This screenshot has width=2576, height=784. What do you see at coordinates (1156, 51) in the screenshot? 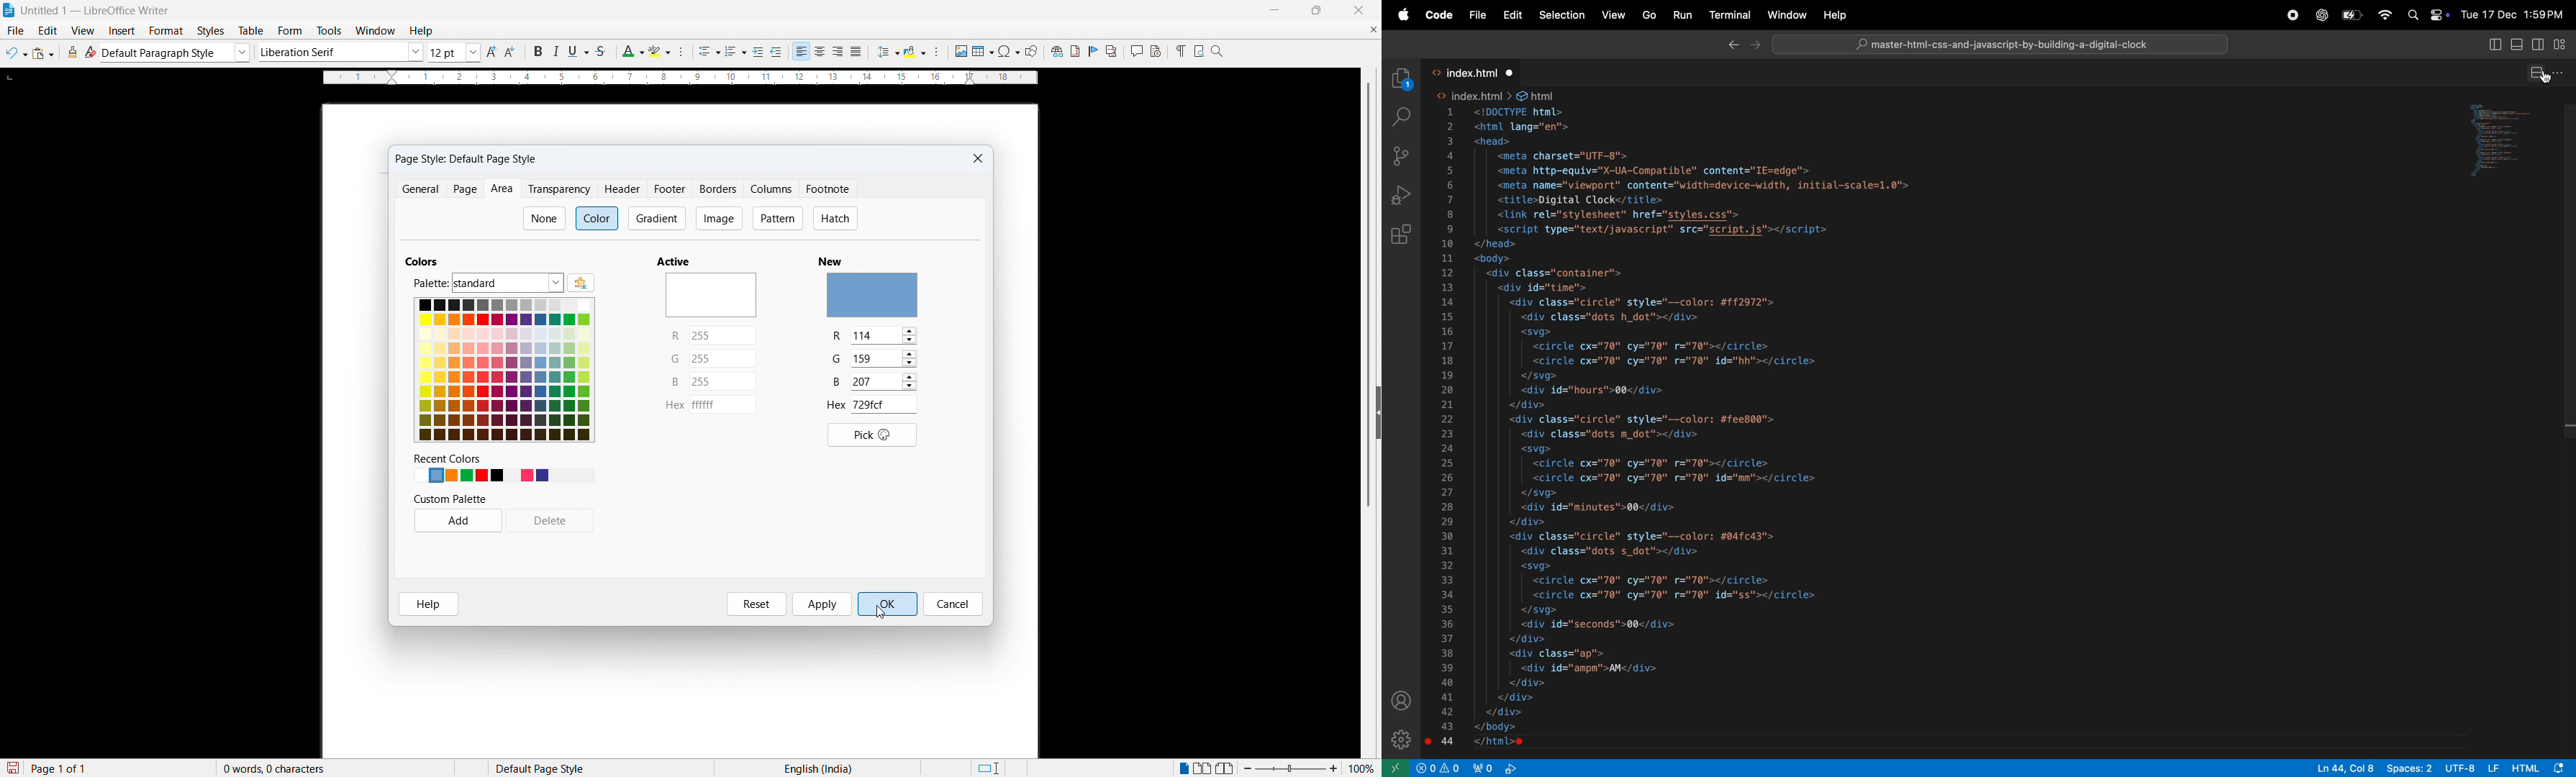
I see `Record track changes ` at bounding box center [1156, 51].